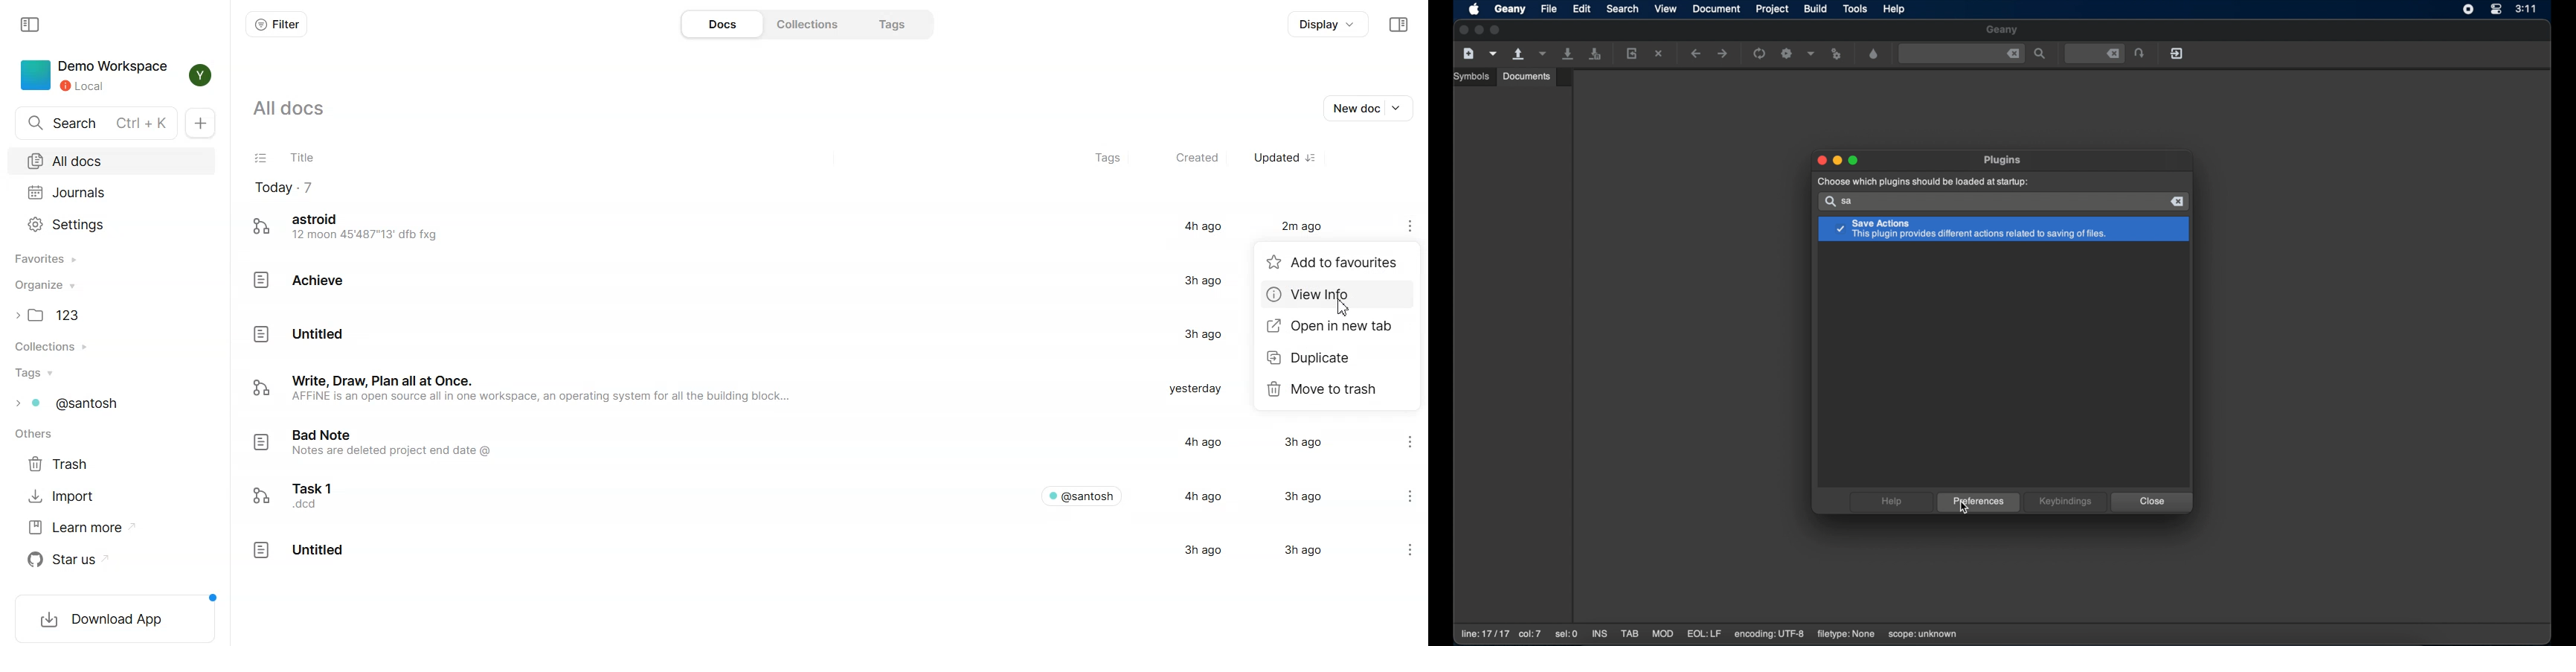 Image resolution: width=2576 pixels, height=672 pixels. What do you see at coordinates (1297, 495) in the screenshot?
I see `3hago` at bounding box center [1297, 495].